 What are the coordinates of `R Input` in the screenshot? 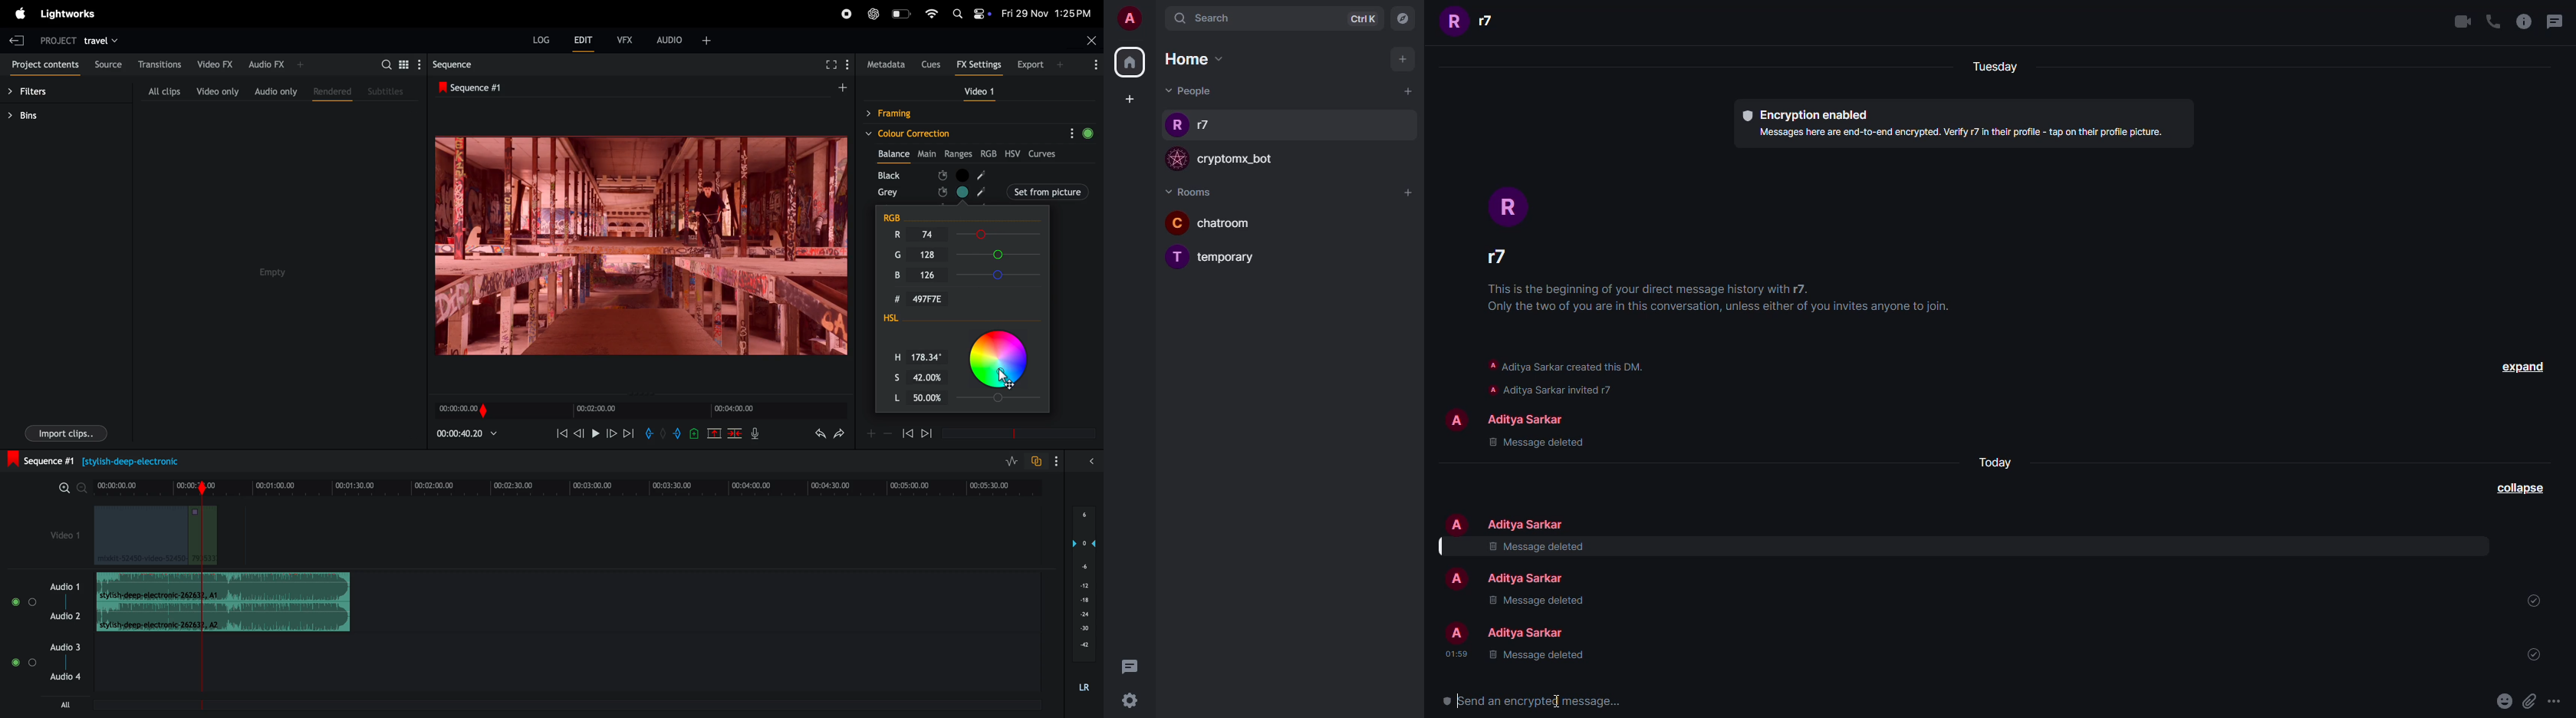 It's located at (935, 235).